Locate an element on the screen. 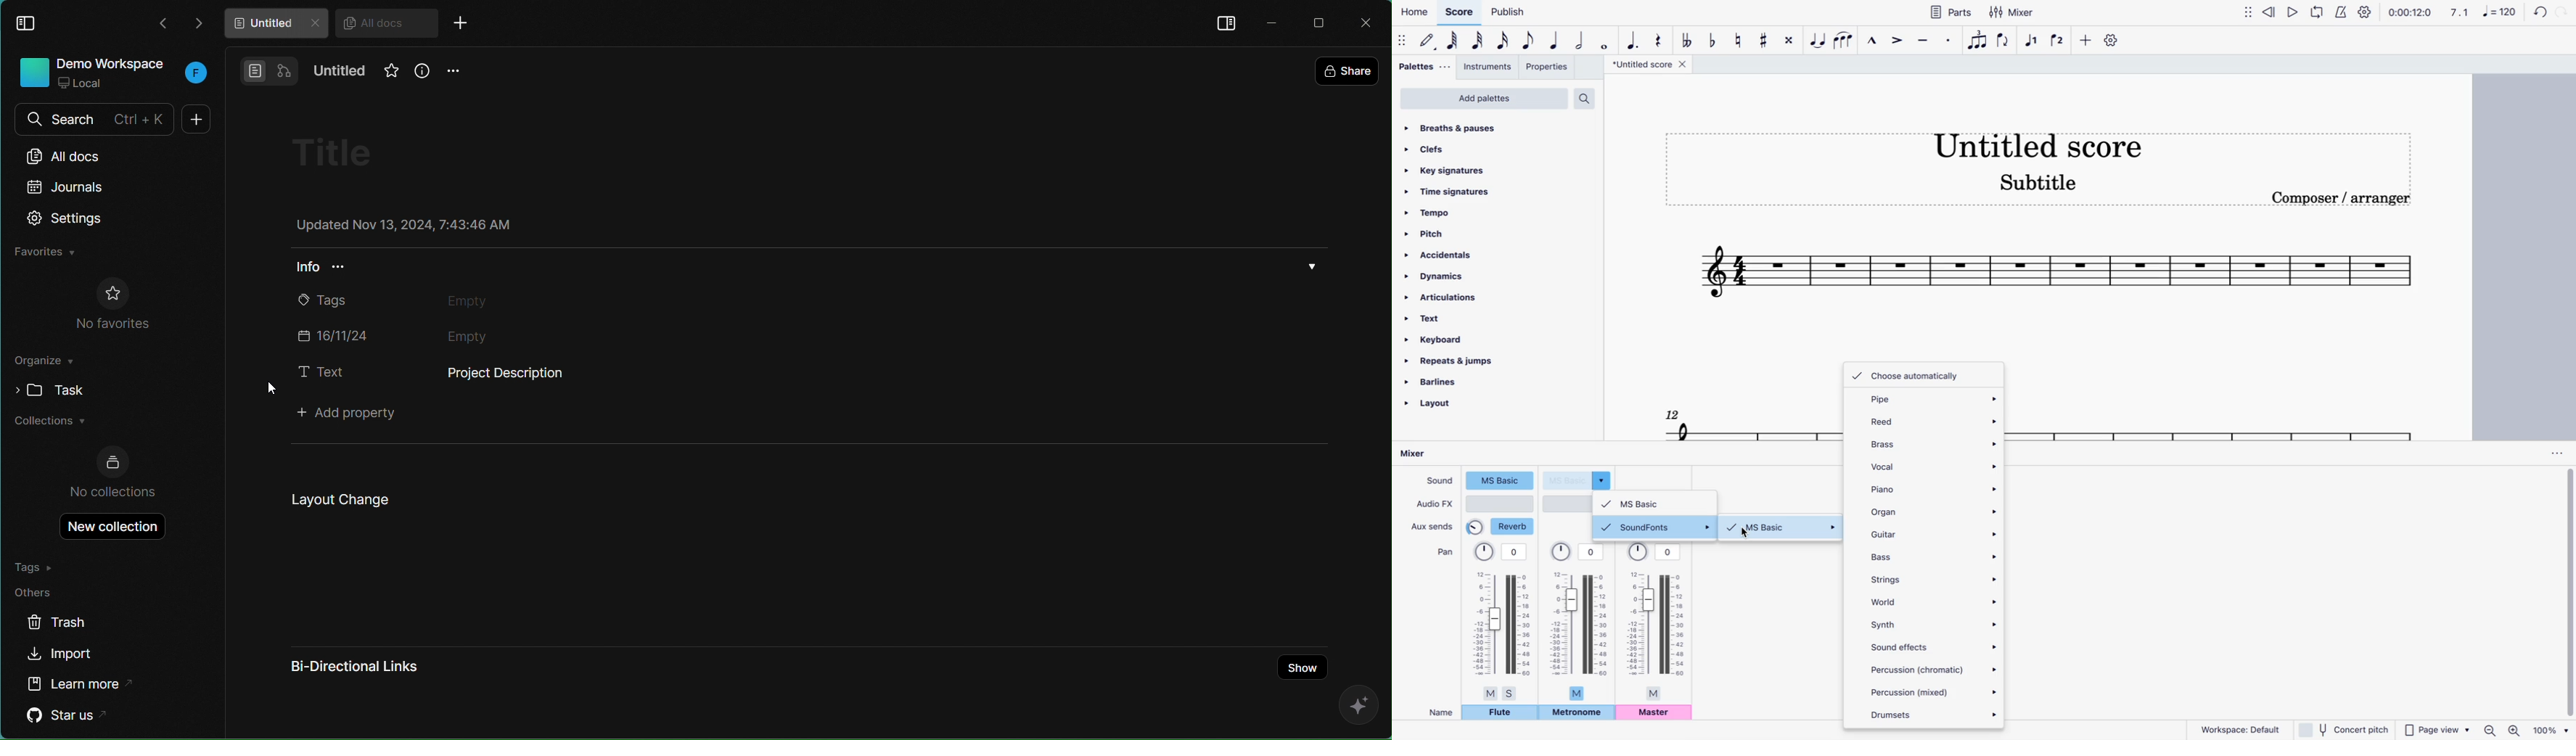 The height and width of the screenshot is (756, 2576). zoom percentage is located at coordinates (2551, 730).